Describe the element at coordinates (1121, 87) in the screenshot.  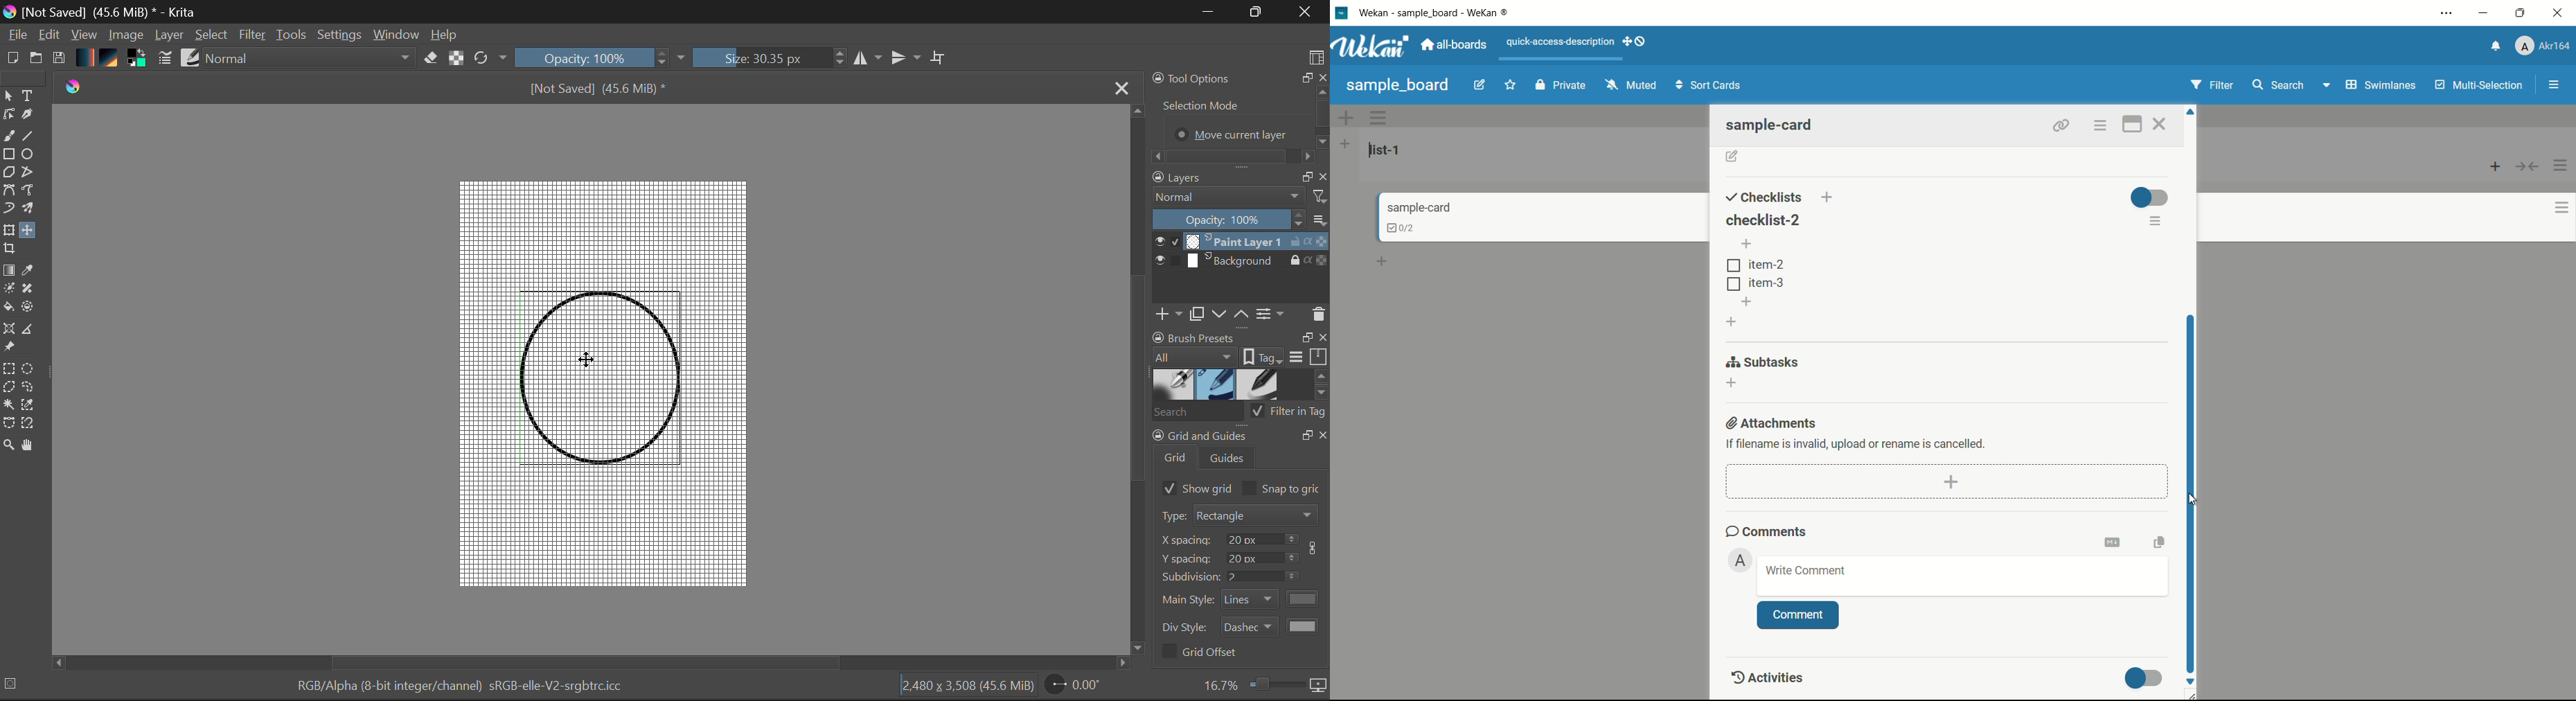
I see `Close` at that location.